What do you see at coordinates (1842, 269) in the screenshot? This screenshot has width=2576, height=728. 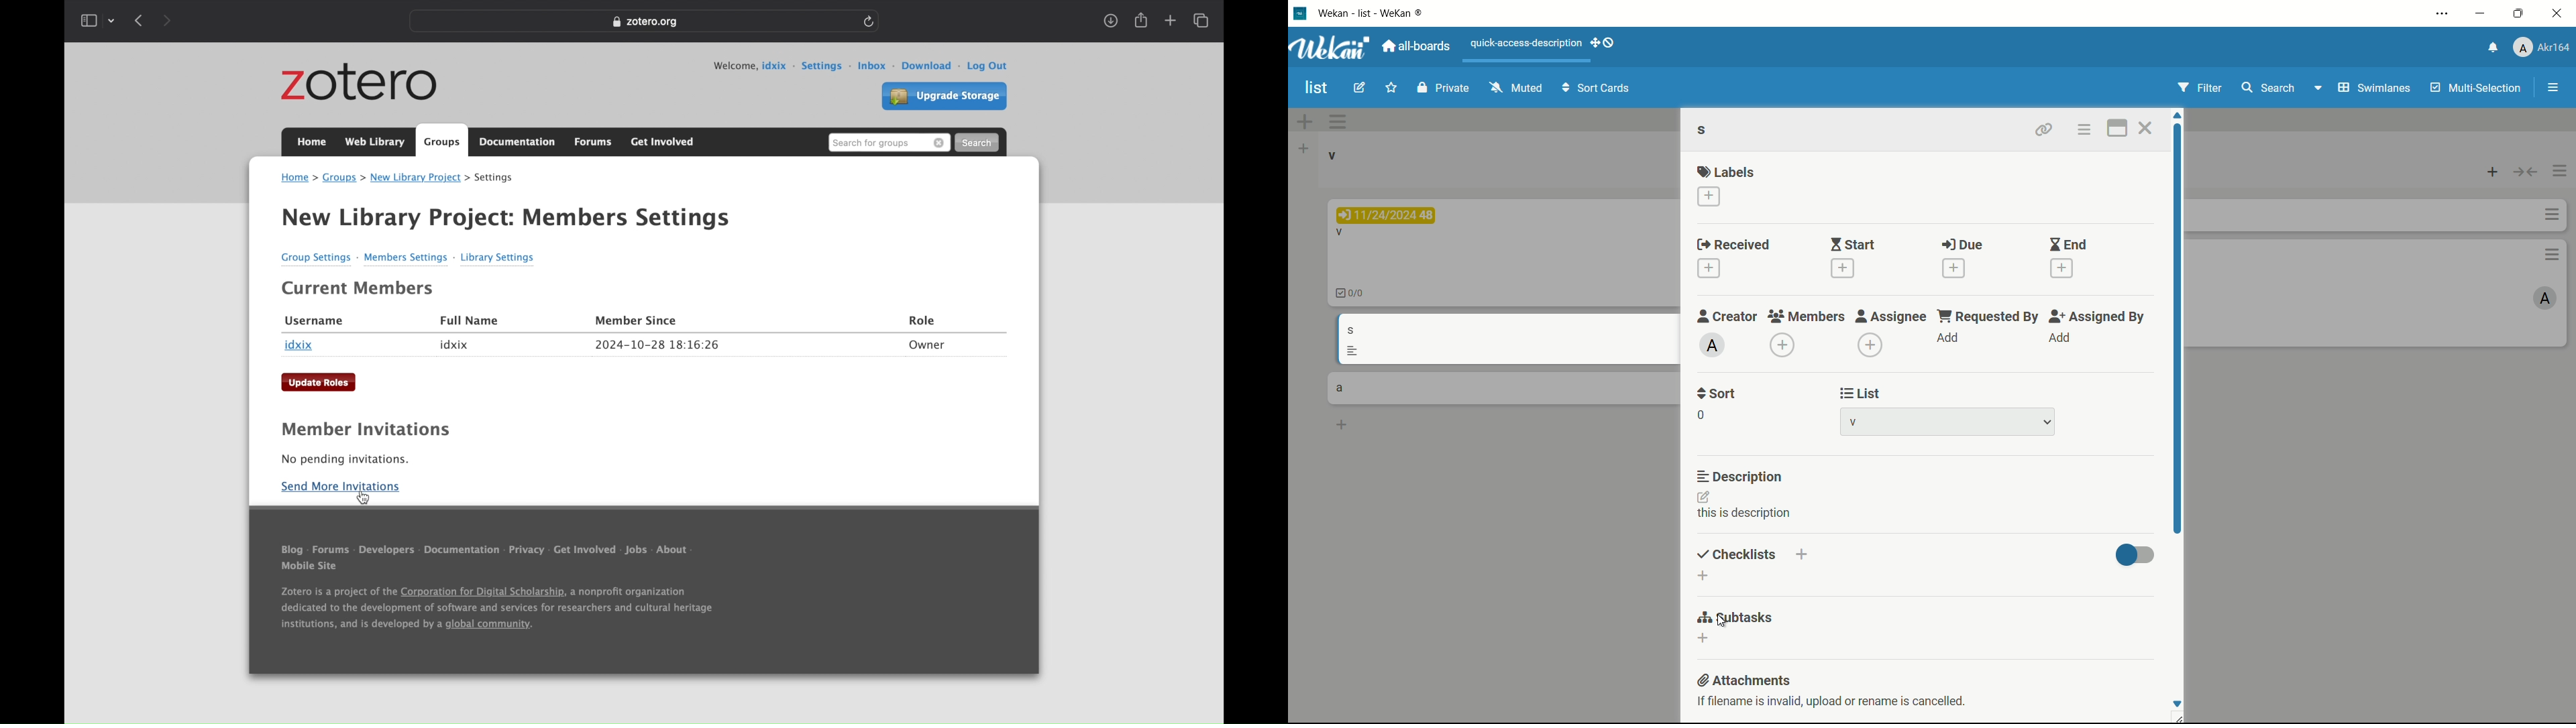 I see `add start date` at bounding box center [1842, 269].